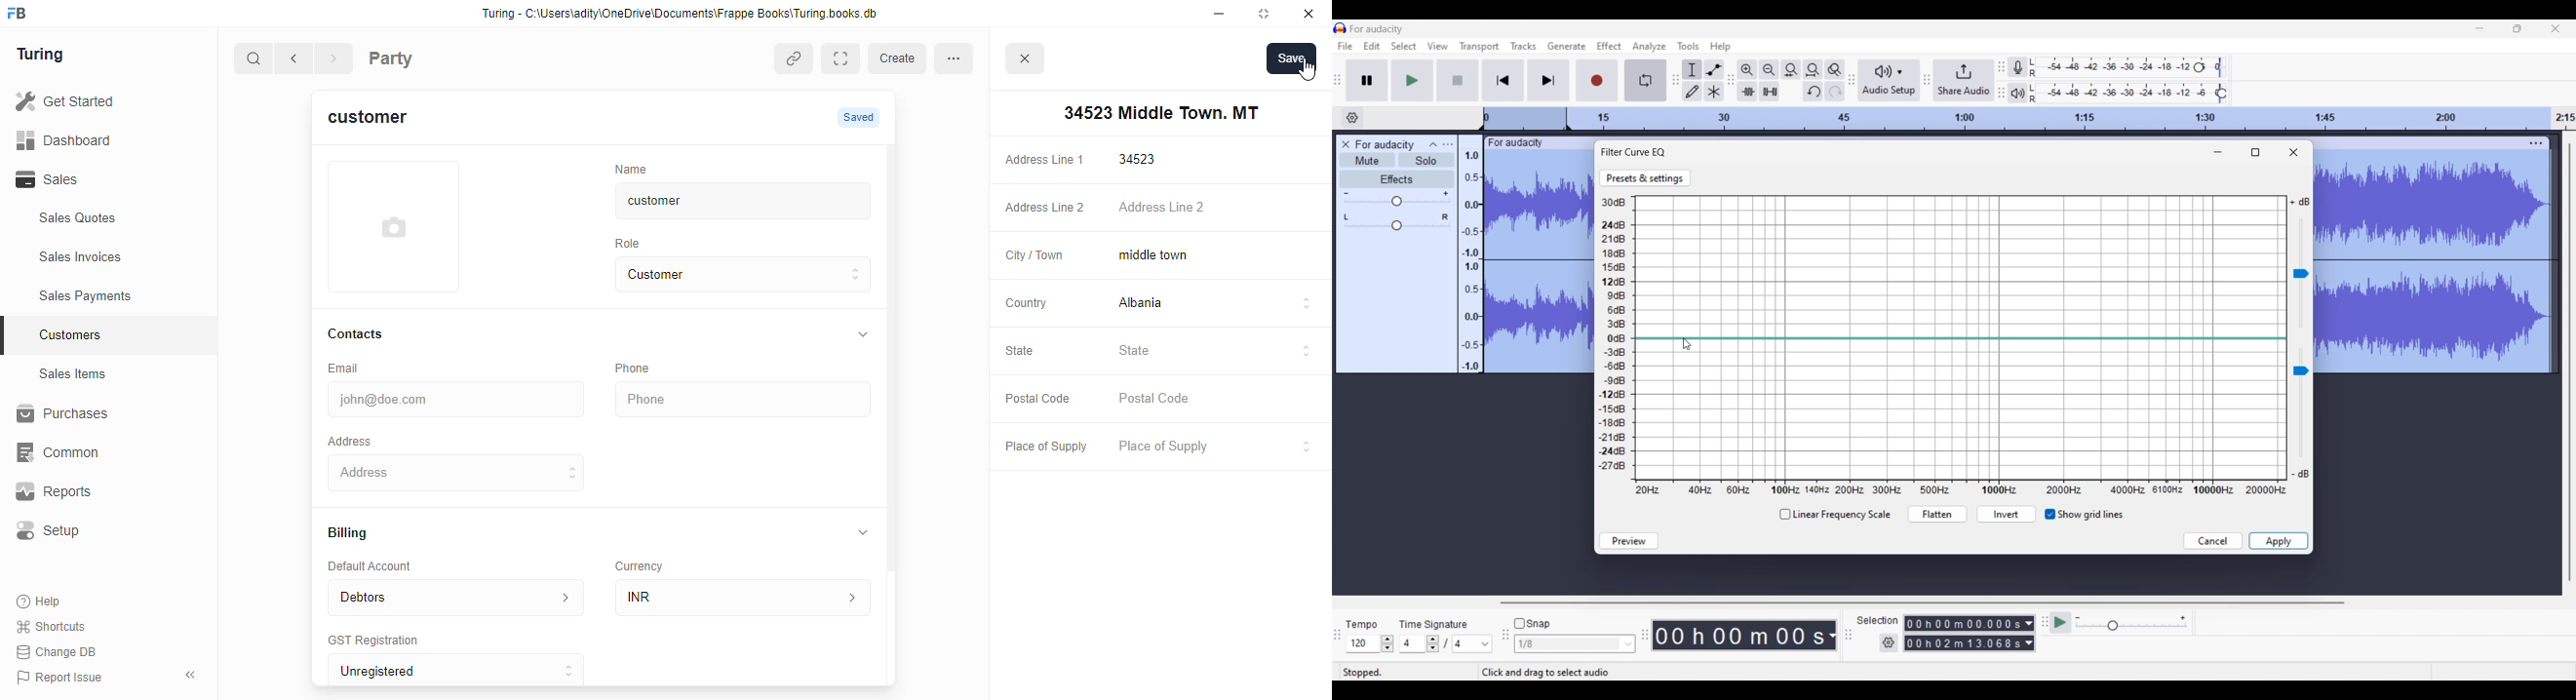 This screenshot has height=700, width=2576. What do you see at coordinates (1747, 69) in the screenshot?
I see `Zoom in` at bounding box center [1747, 69].